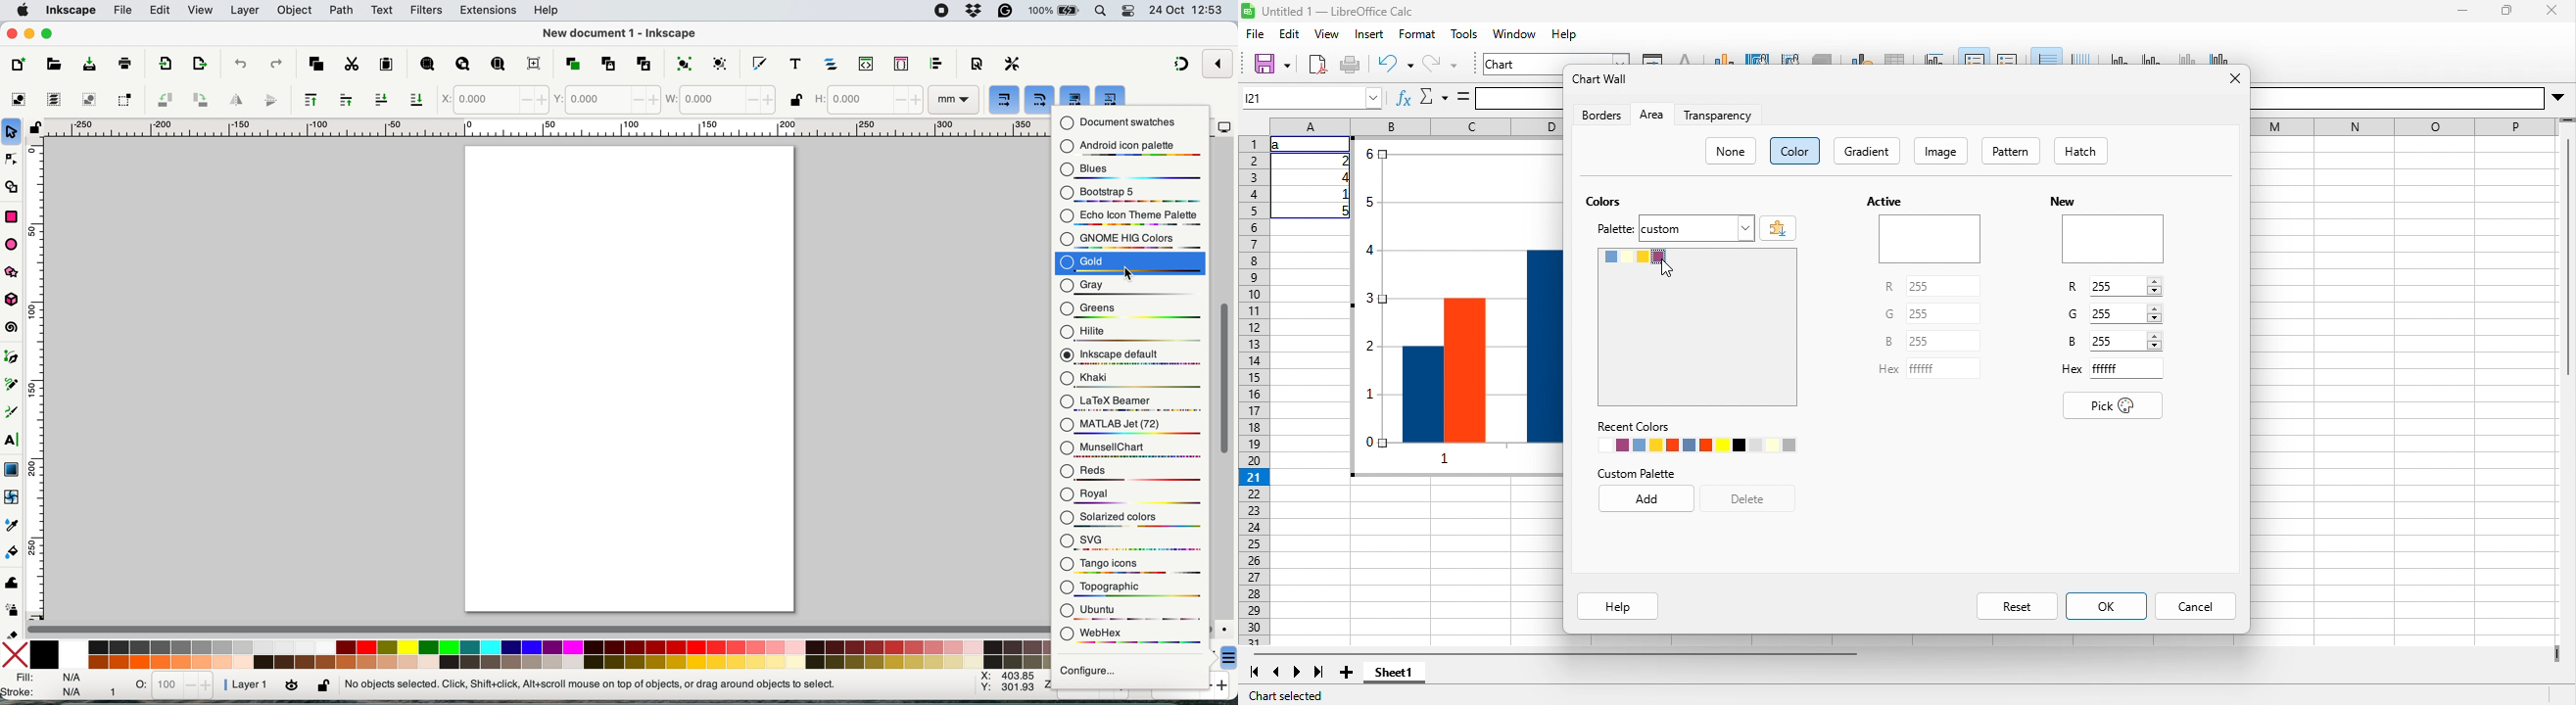 Image resolution: width=2576 pixels, height=728 pixels. Describe the element at coordinates (1790, 58) in the screenshot. I see `chart wall` at that location.